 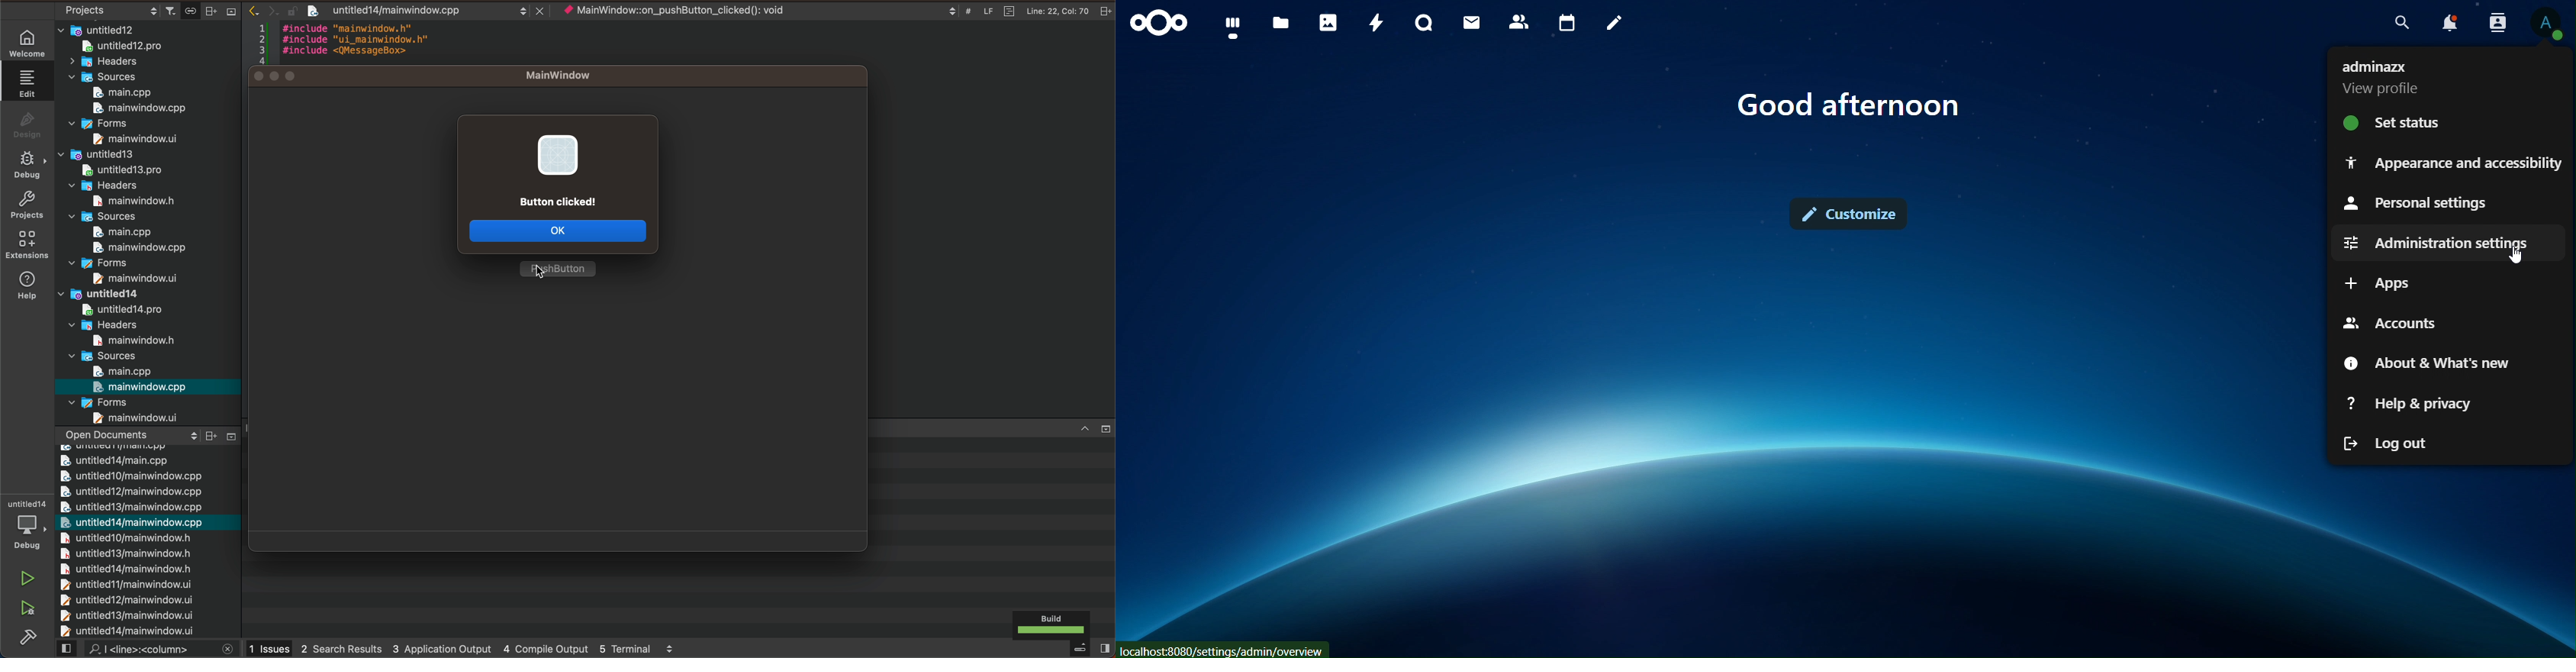 What do you see at coordinates (2547, 23) in the screenshot?
I see `View Profile` at bounding box center [2547, 23].